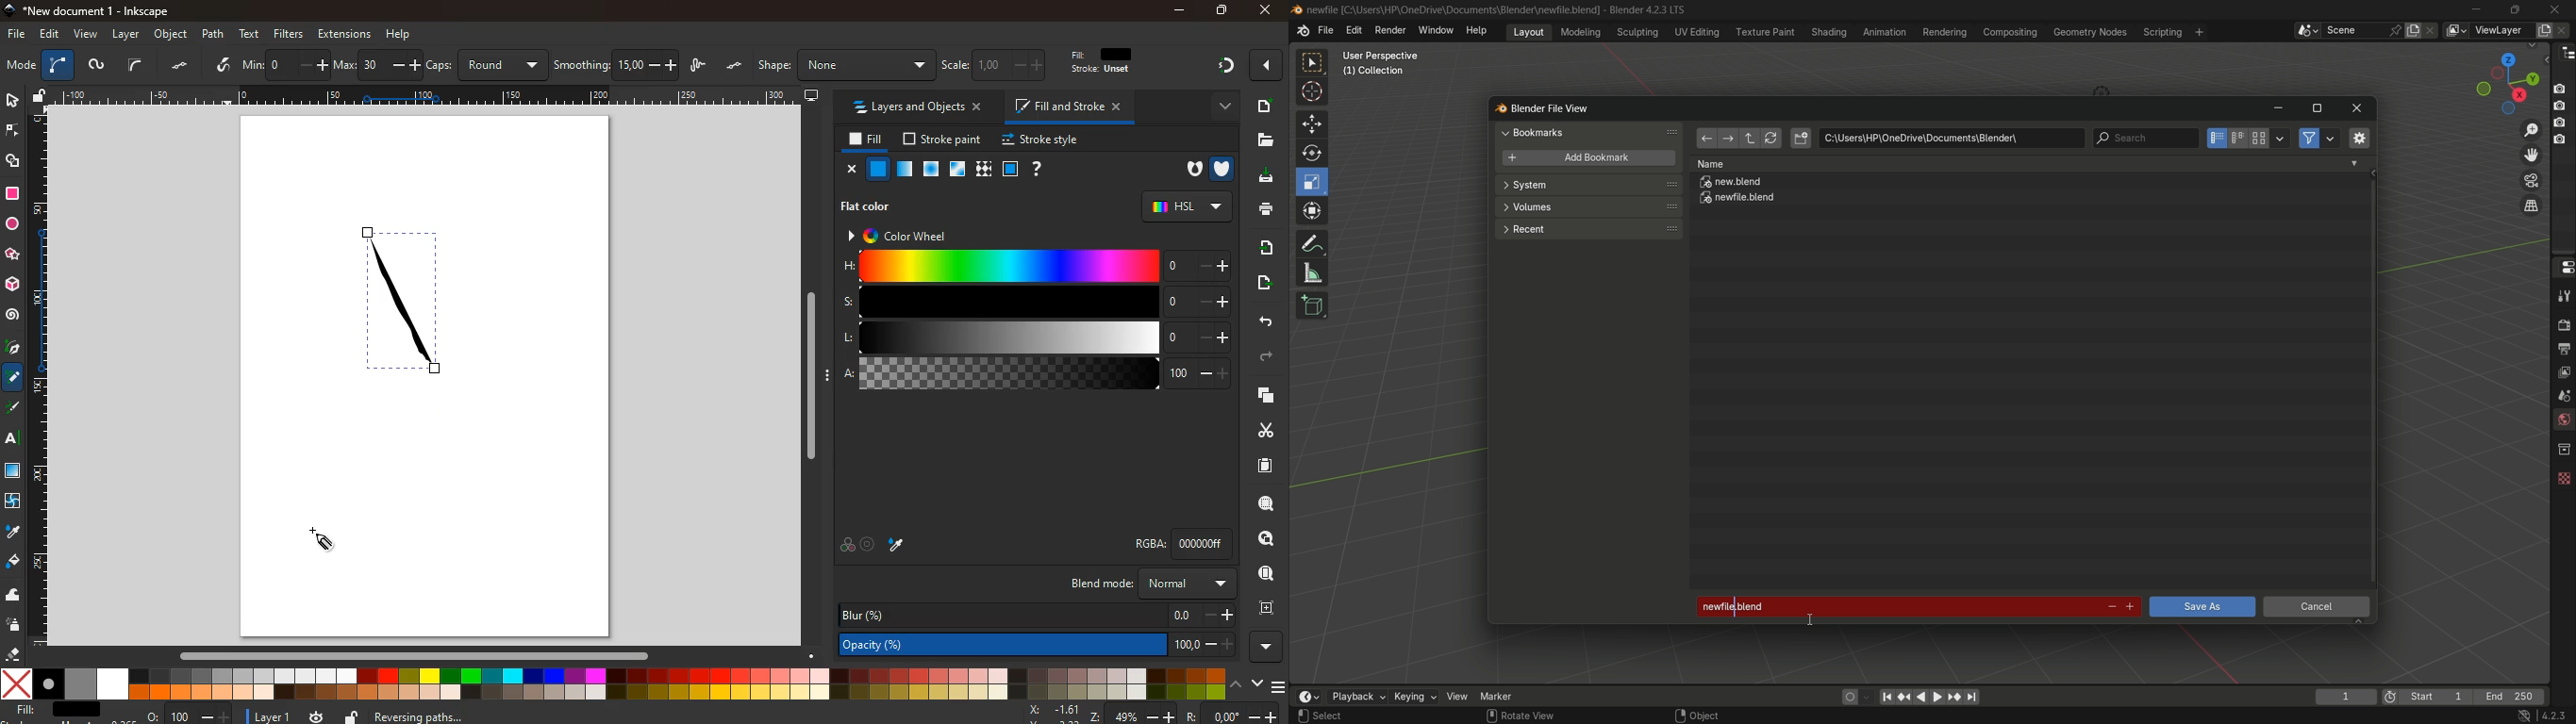 The height and width of the screenshot is (728, 2576). What do you see at coordinates (1037, 338) in the screenshot?
I see `l` at bounding box center [1037, 338].